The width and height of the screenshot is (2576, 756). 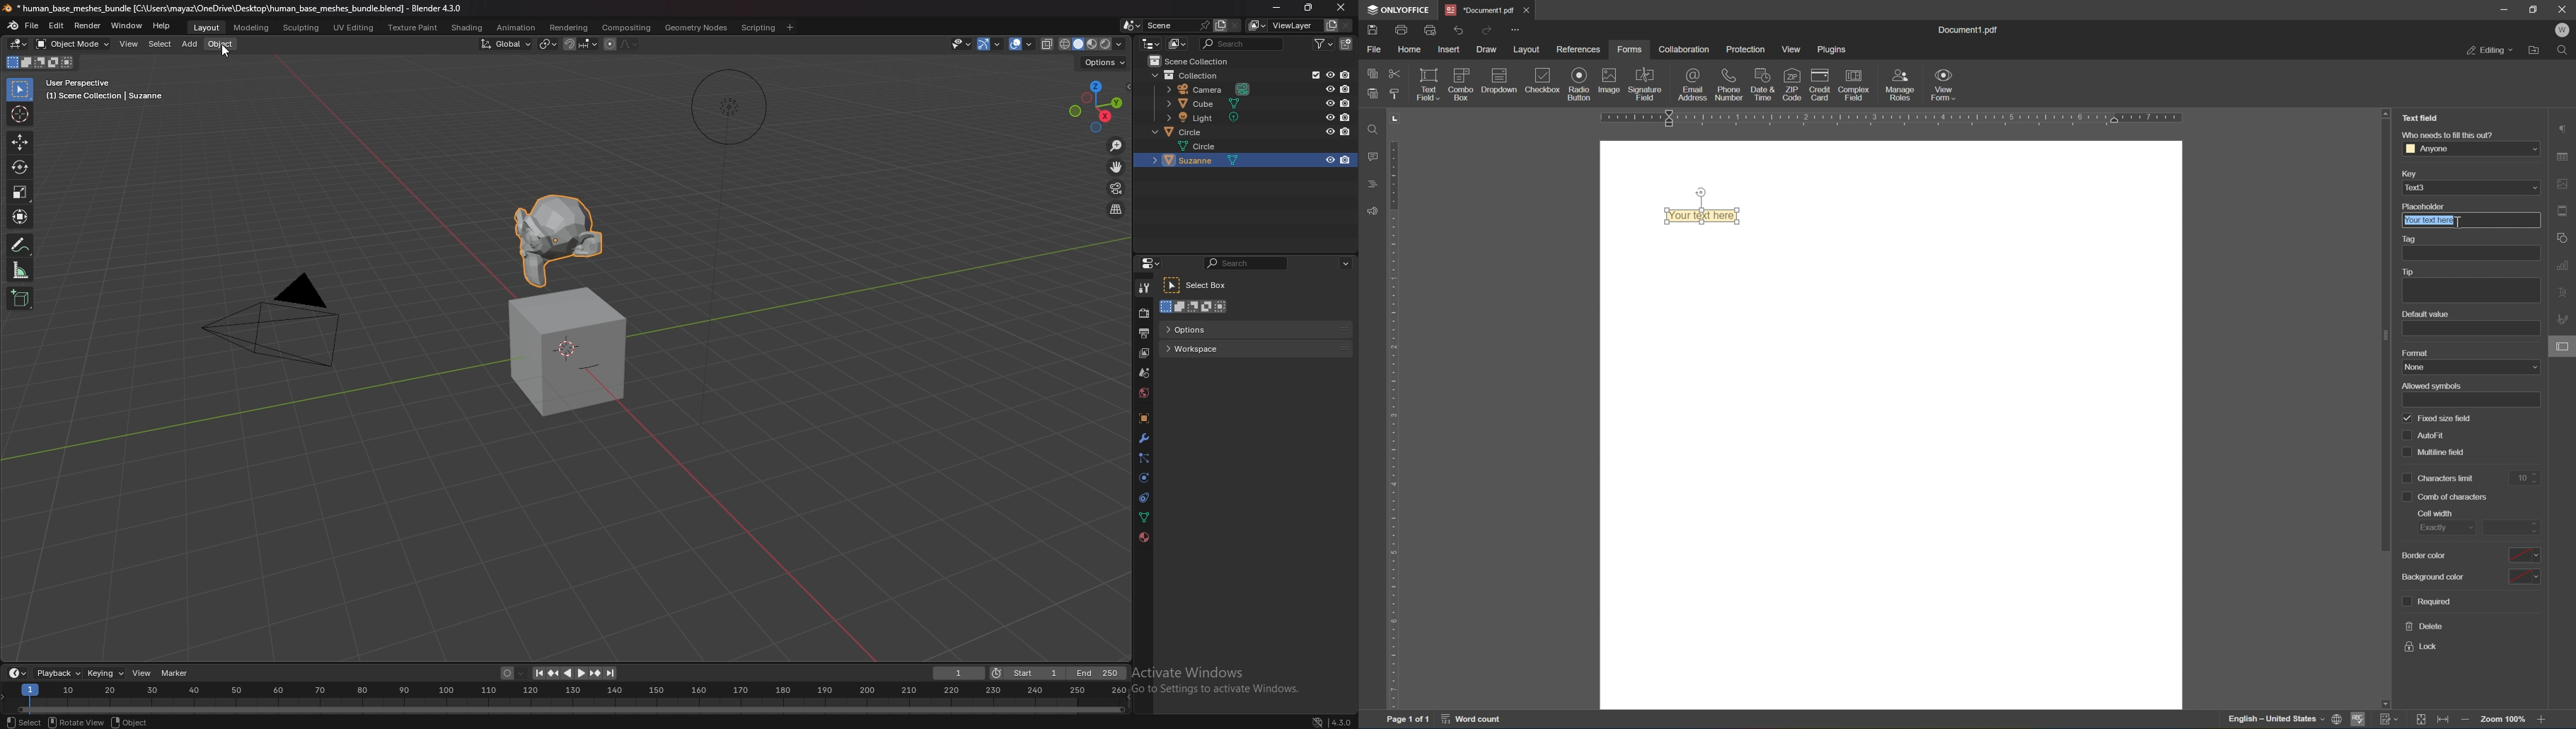 What do you see at coordinates (1503, 75) in the screenshot?
I see `icon` at bounding box center [1503, 75].